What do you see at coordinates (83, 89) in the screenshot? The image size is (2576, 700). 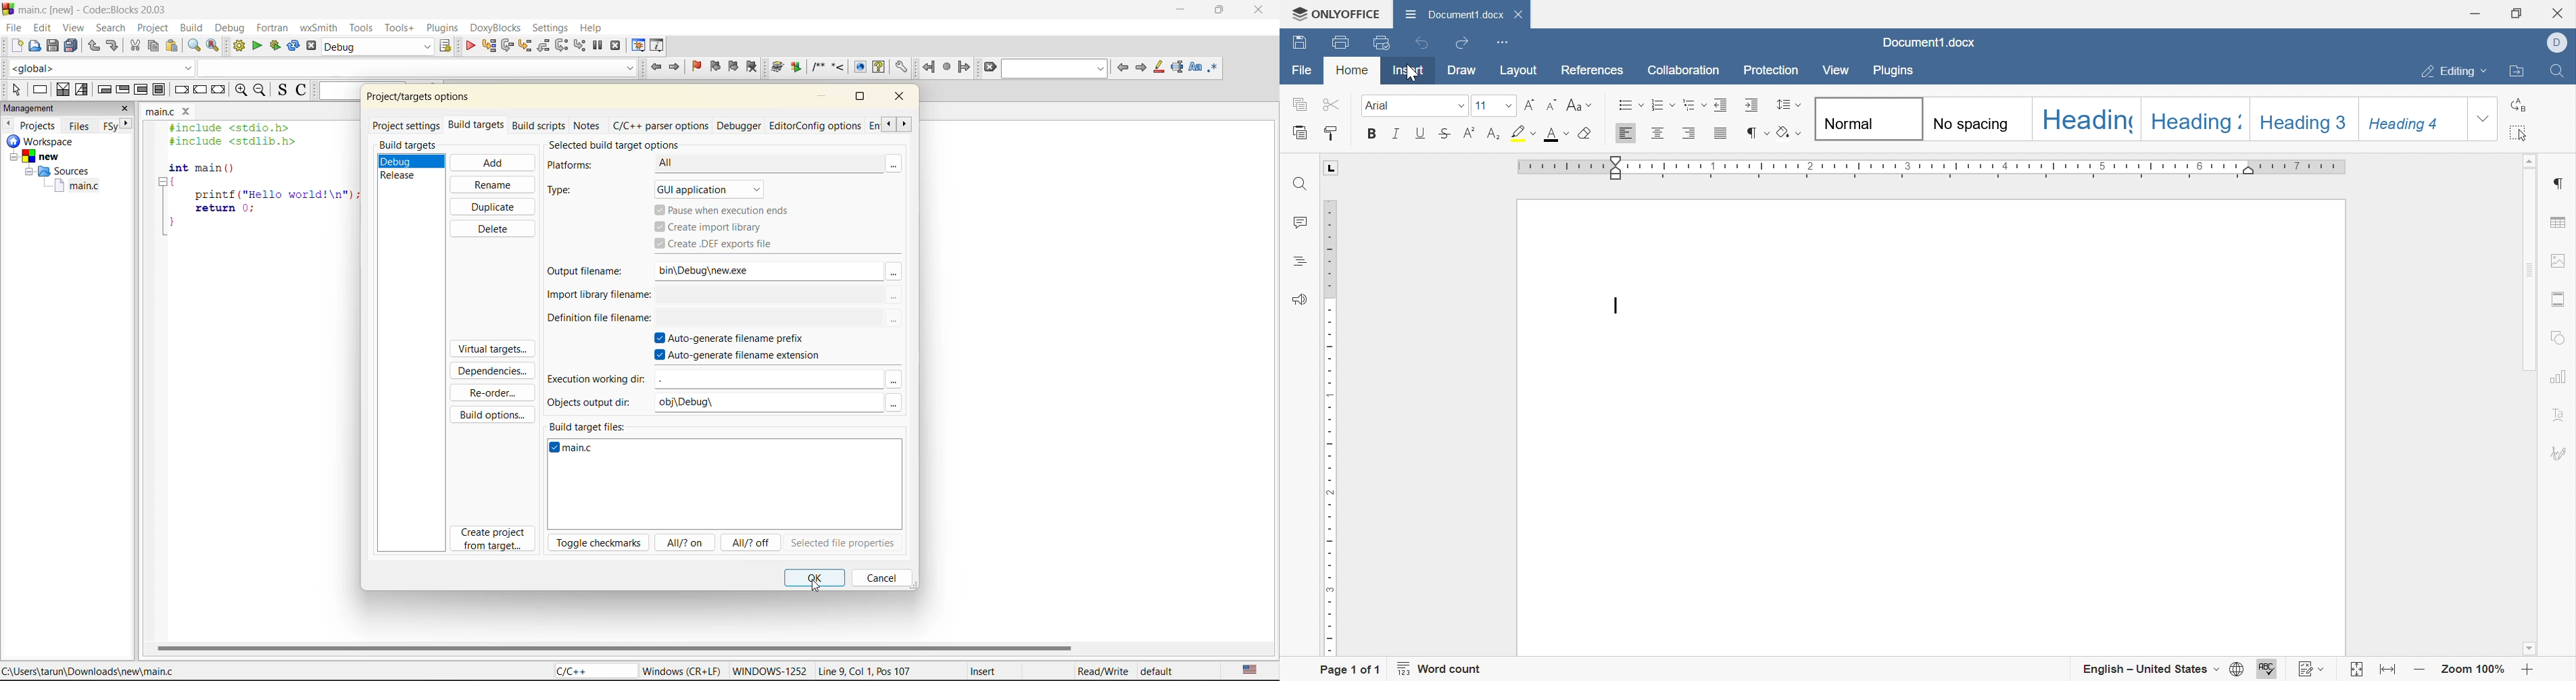 I see `selection` at bounding box center [83, 89].